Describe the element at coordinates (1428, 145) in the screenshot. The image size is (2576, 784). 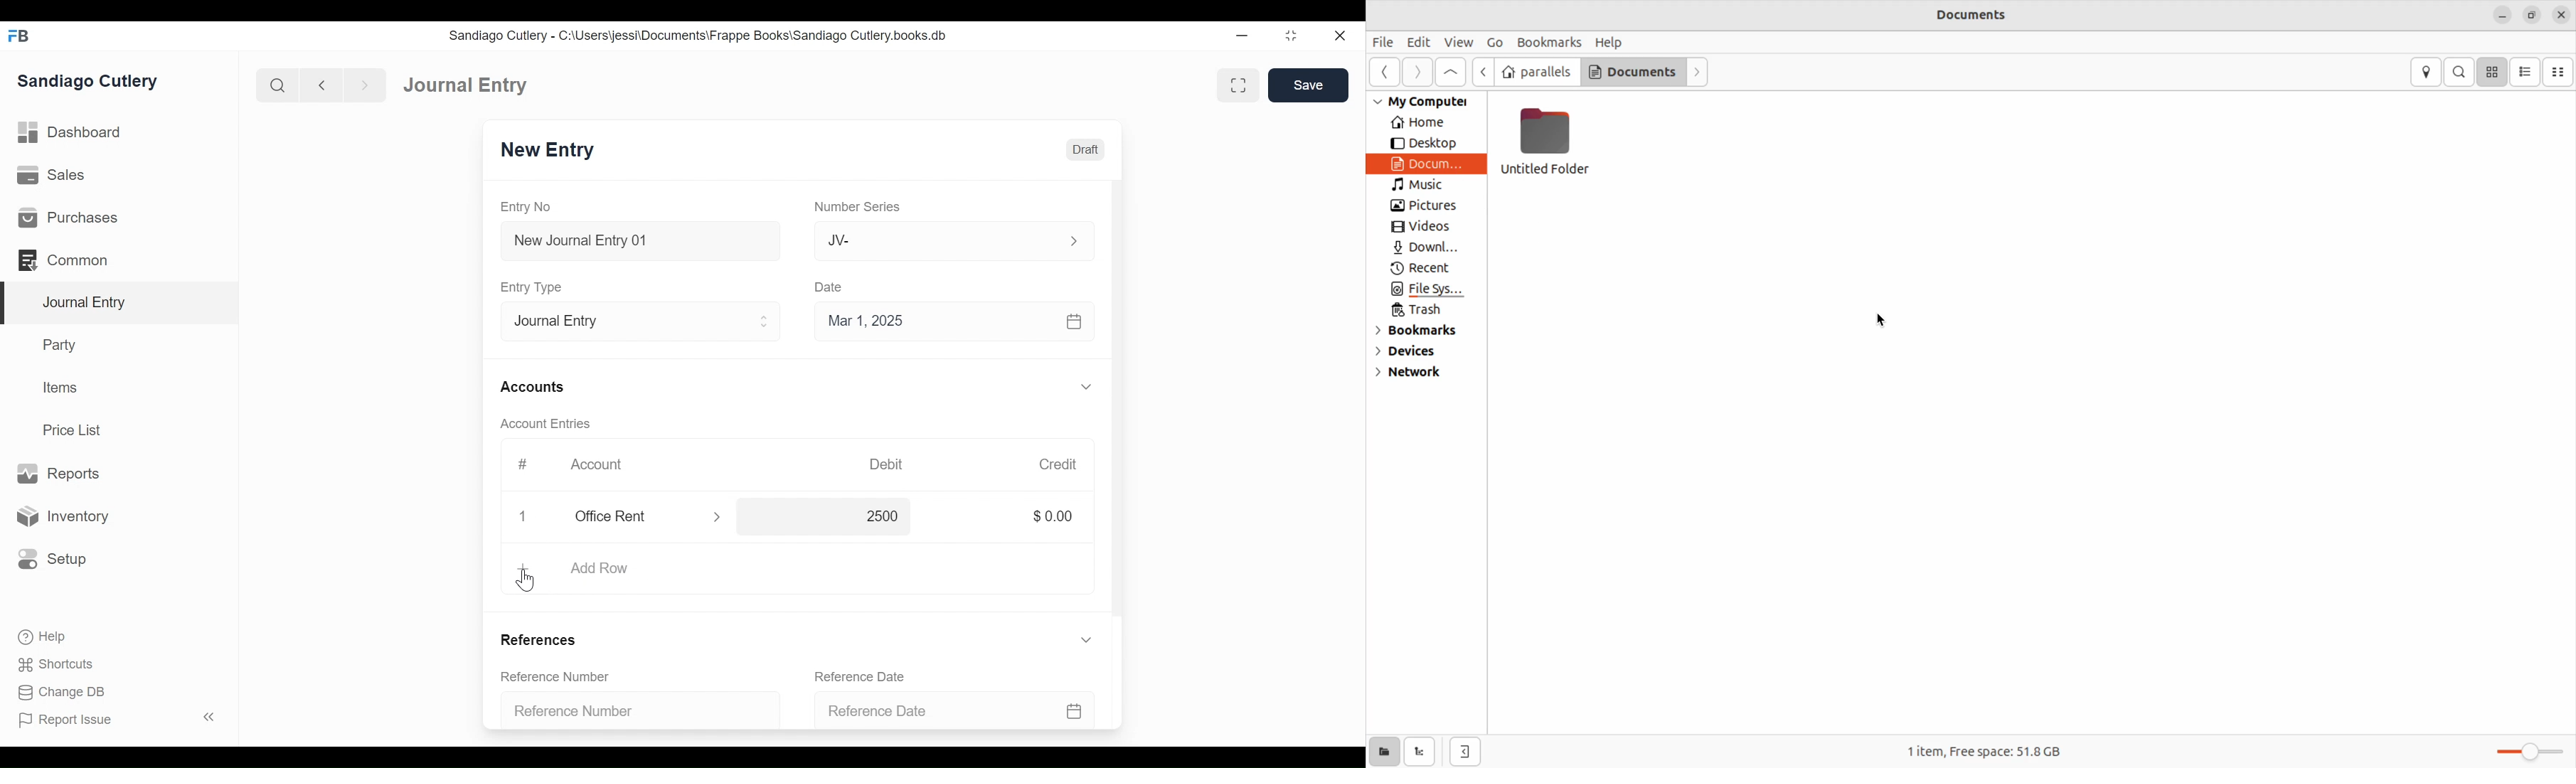
I see `Desktop` at that location.